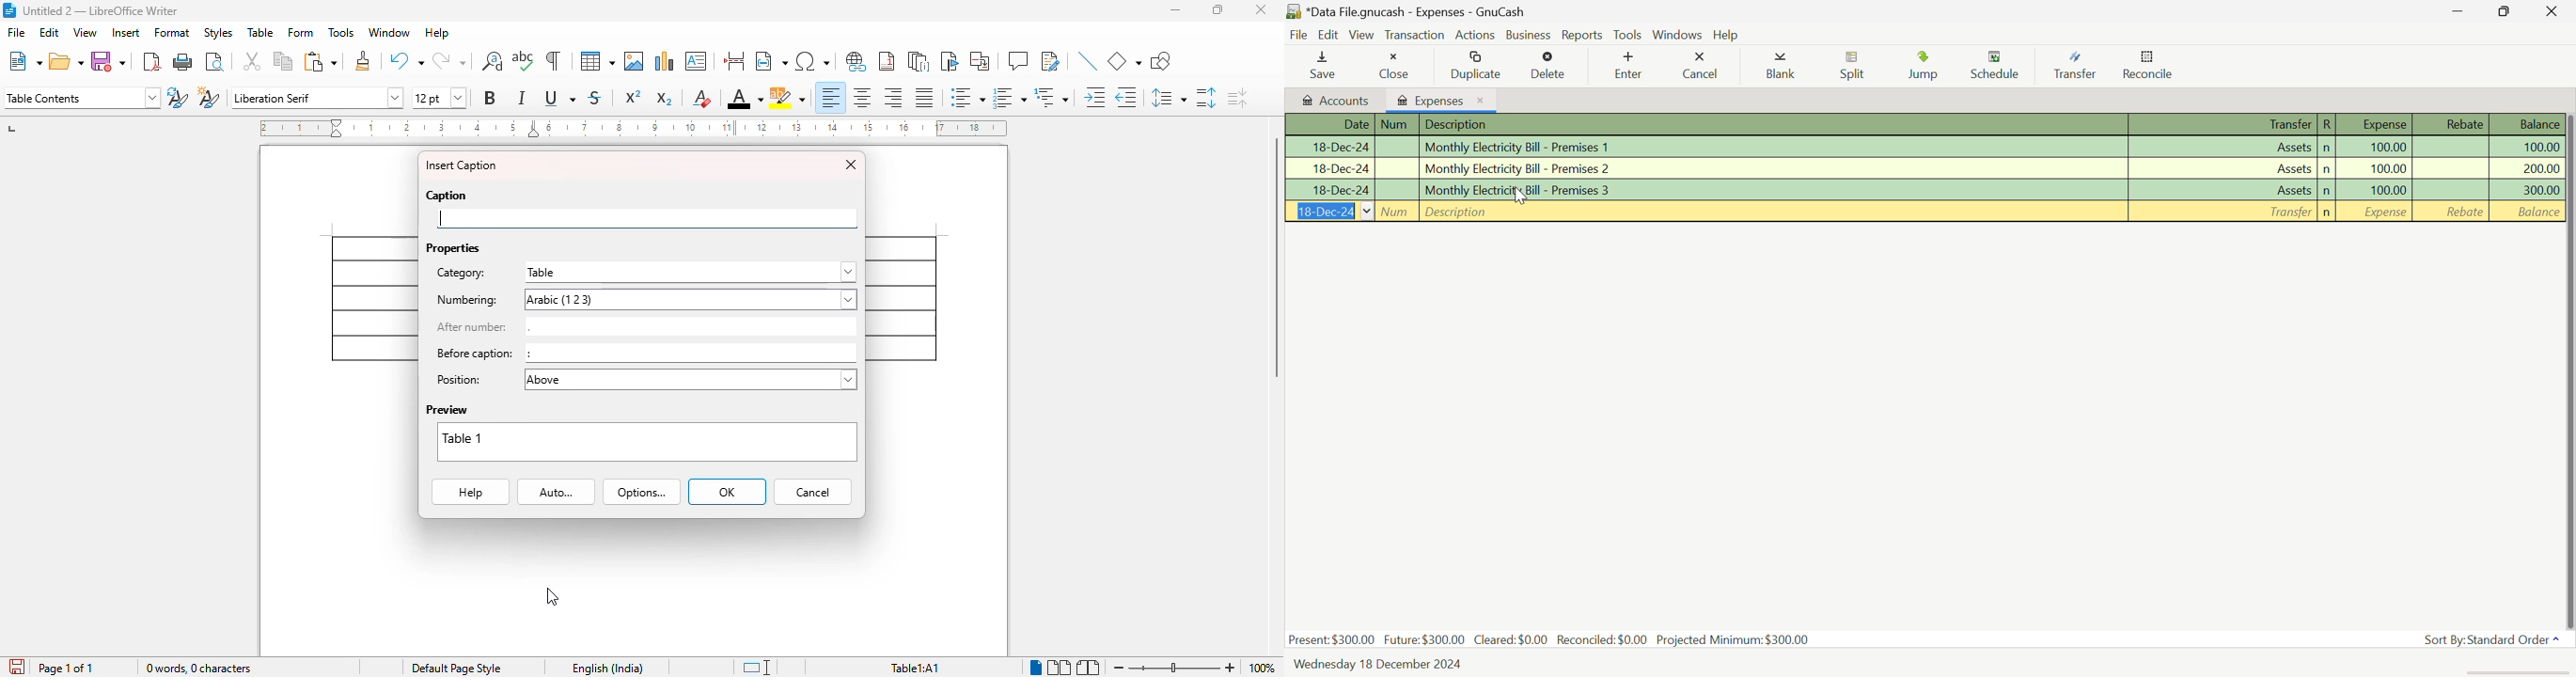 The image size is (2576, 700). What do you see at coordinates (813, 61) in the screenshot?
I see `insert special characters` at bounding box center [813, 61].